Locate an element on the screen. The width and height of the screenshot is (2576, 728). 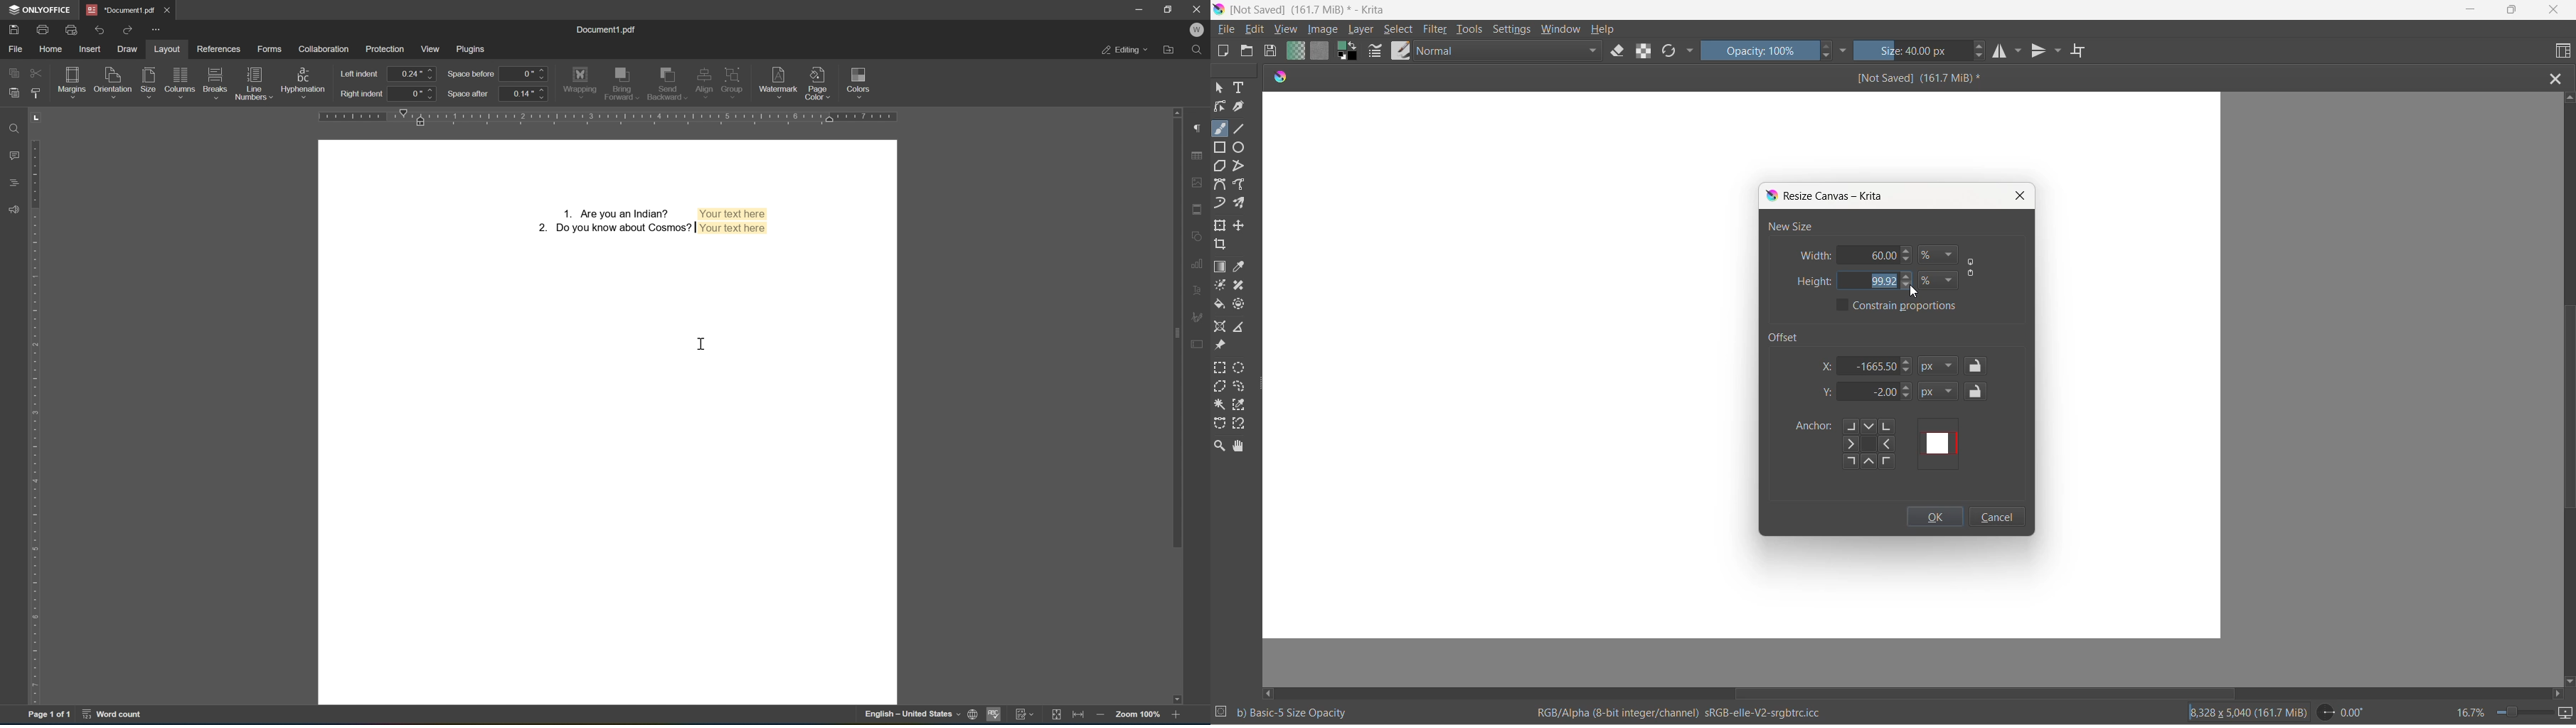
number of selections is located at coordinates (1221, 713).